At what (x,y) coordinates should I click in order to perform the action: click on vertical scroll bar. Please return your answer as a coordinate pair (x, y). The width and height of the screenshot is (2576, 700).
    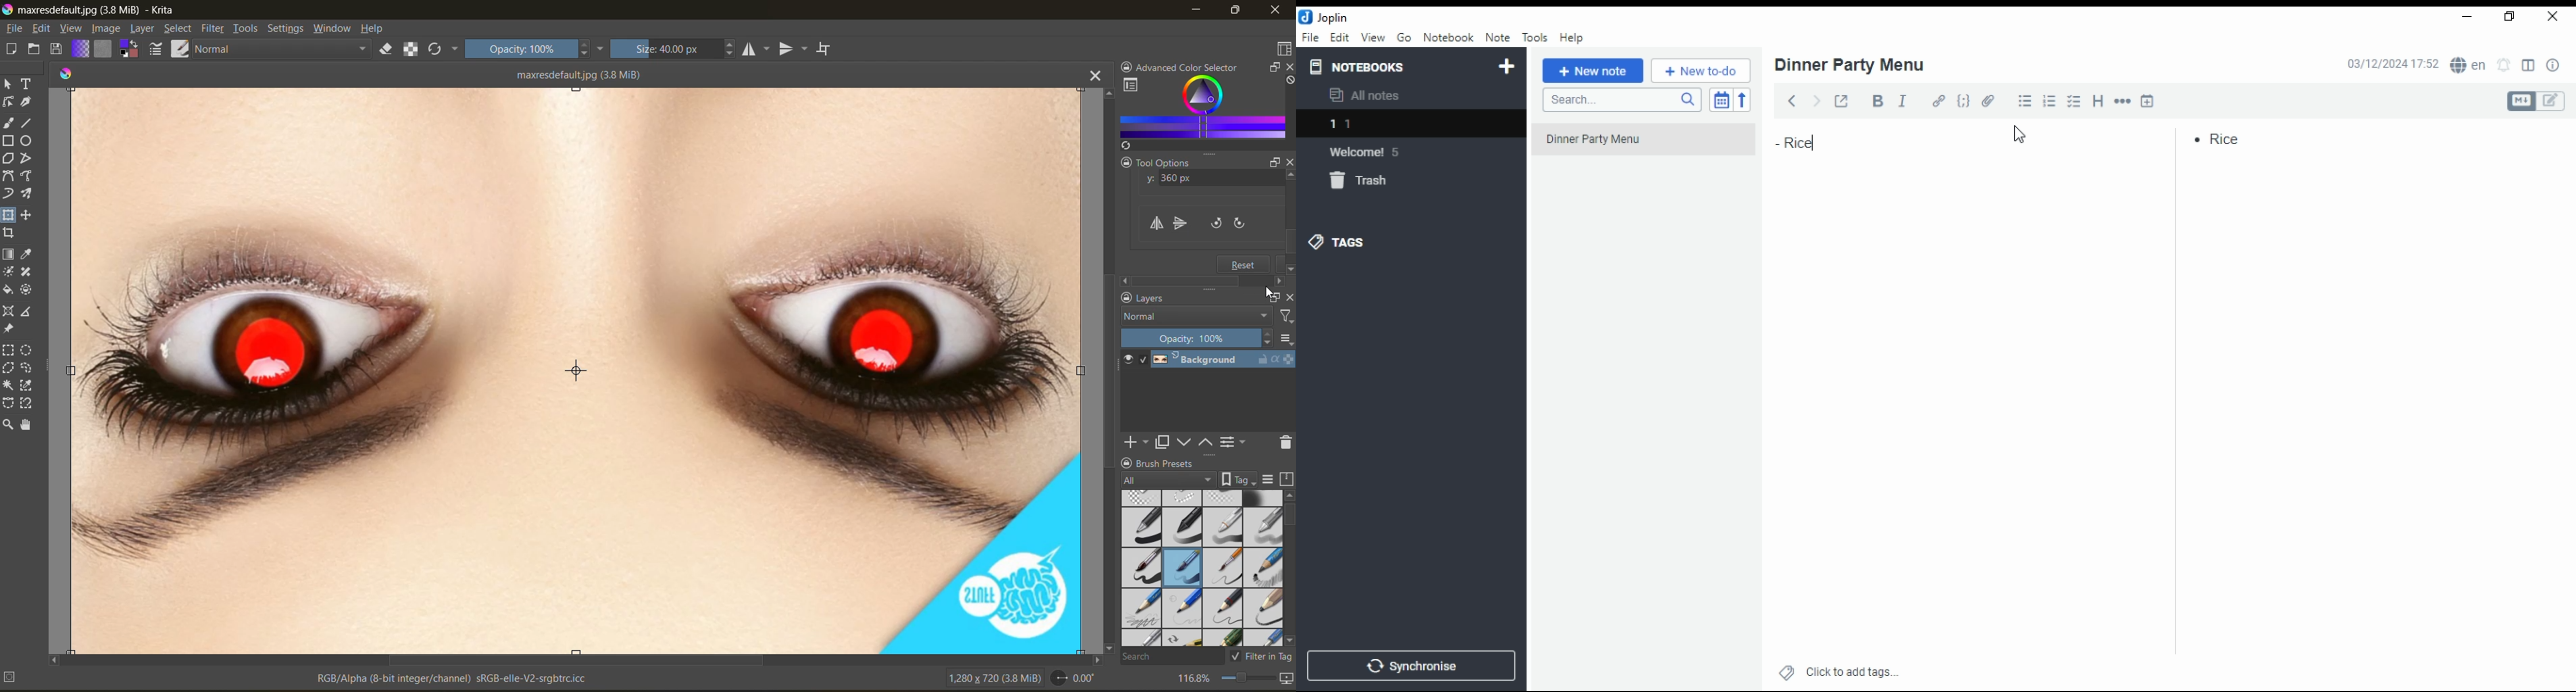
    Looking at the image, I should click on (1107, 370).